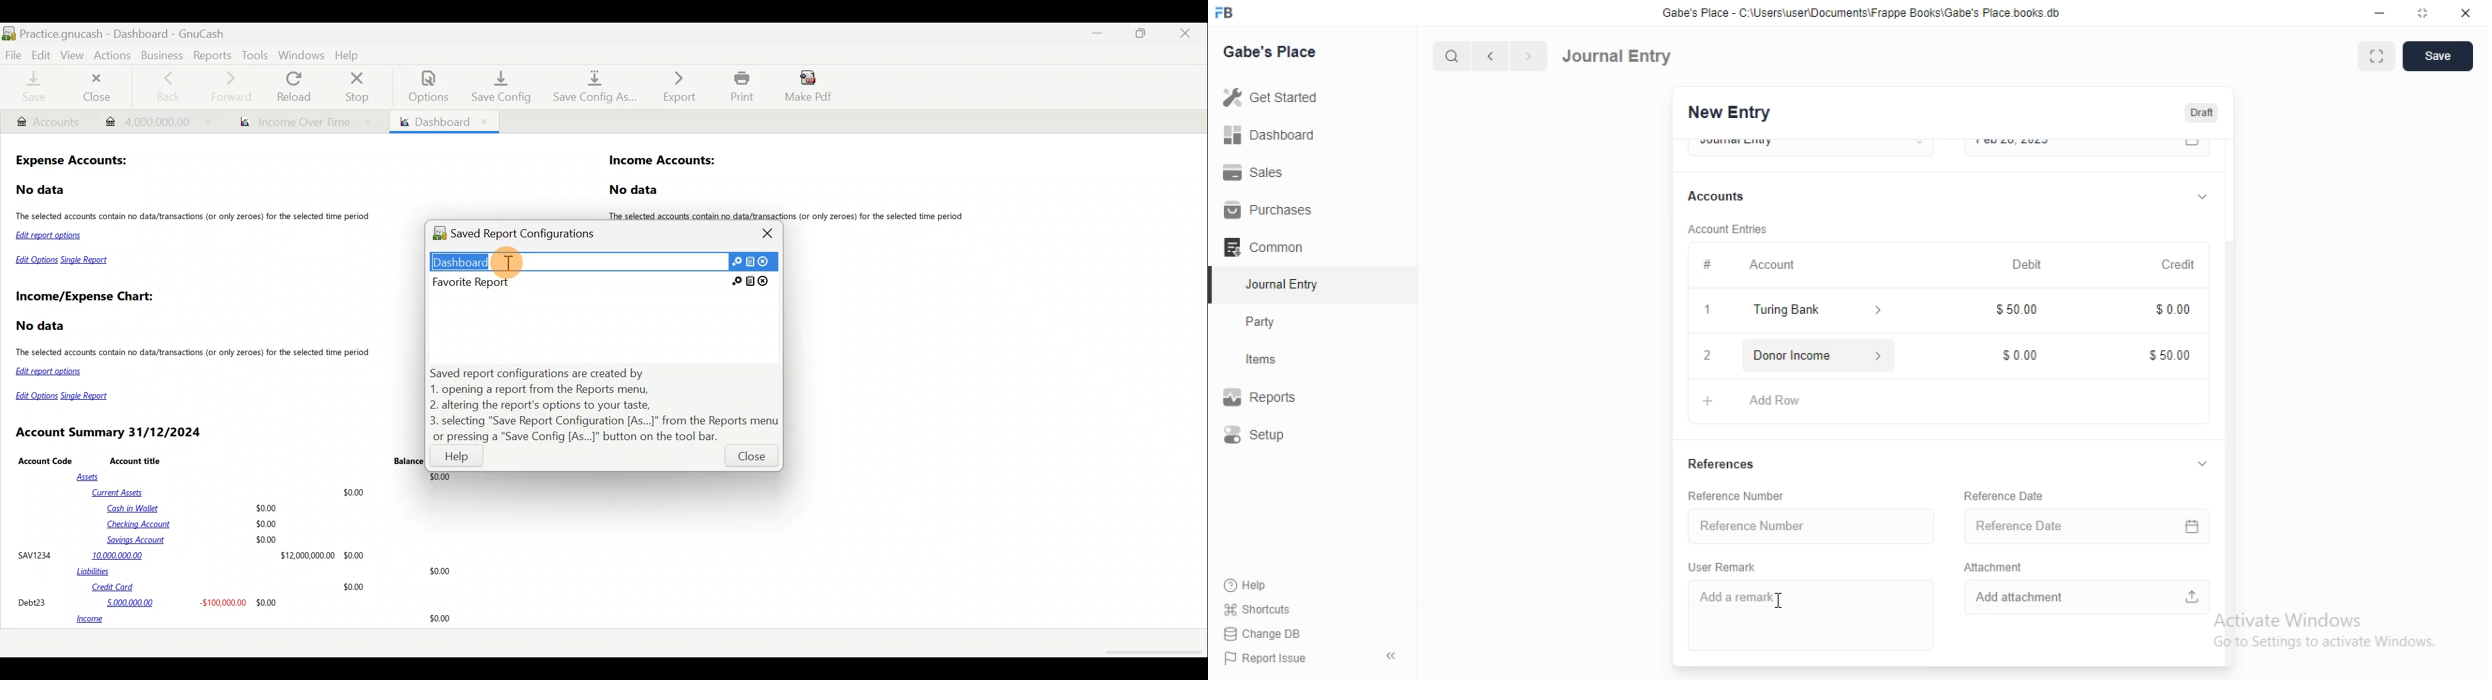 Image resolution: width=2492 pixels, height=700 pixels. I want to click on draft, so click(2201, 114).